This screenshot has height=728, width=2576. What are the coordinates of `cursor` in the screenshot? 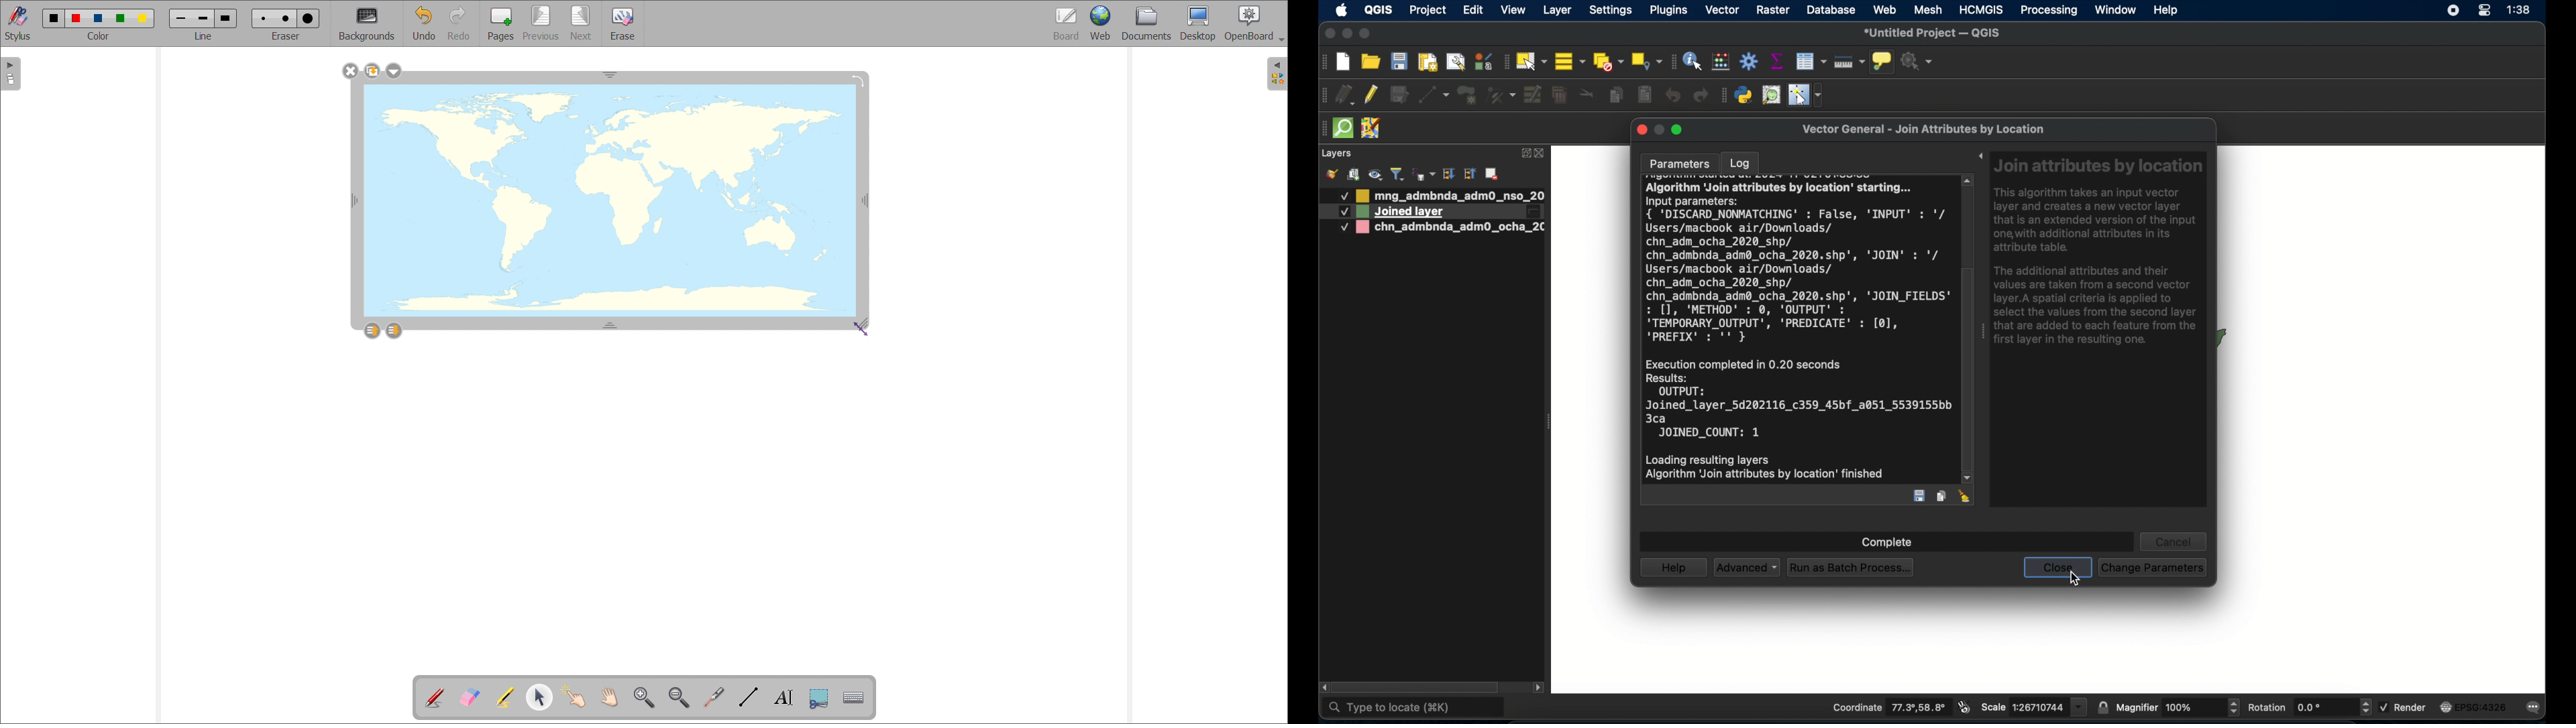 It's located at (2076, 579).